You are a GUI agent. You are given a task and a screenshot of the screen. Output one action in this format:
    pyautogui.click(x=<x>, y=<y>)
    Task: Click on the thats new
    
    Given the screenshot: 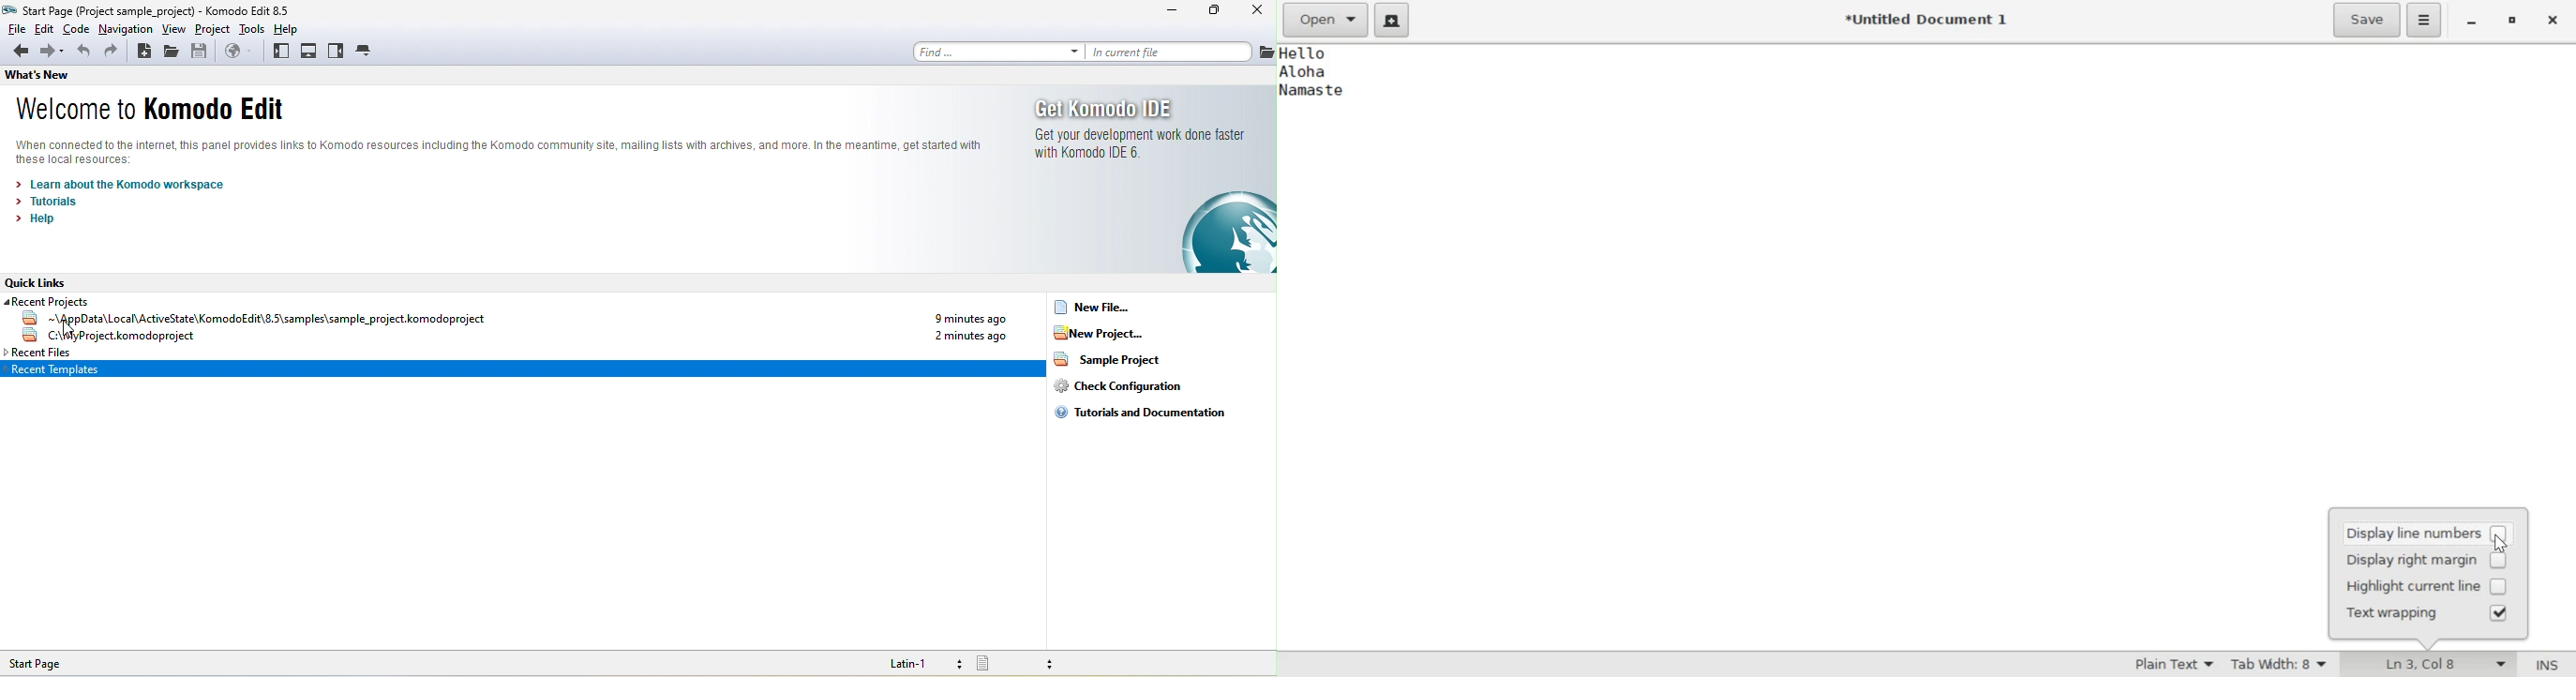 What is the action you would take?
    pyautogui.click(x=37, y=73)
    